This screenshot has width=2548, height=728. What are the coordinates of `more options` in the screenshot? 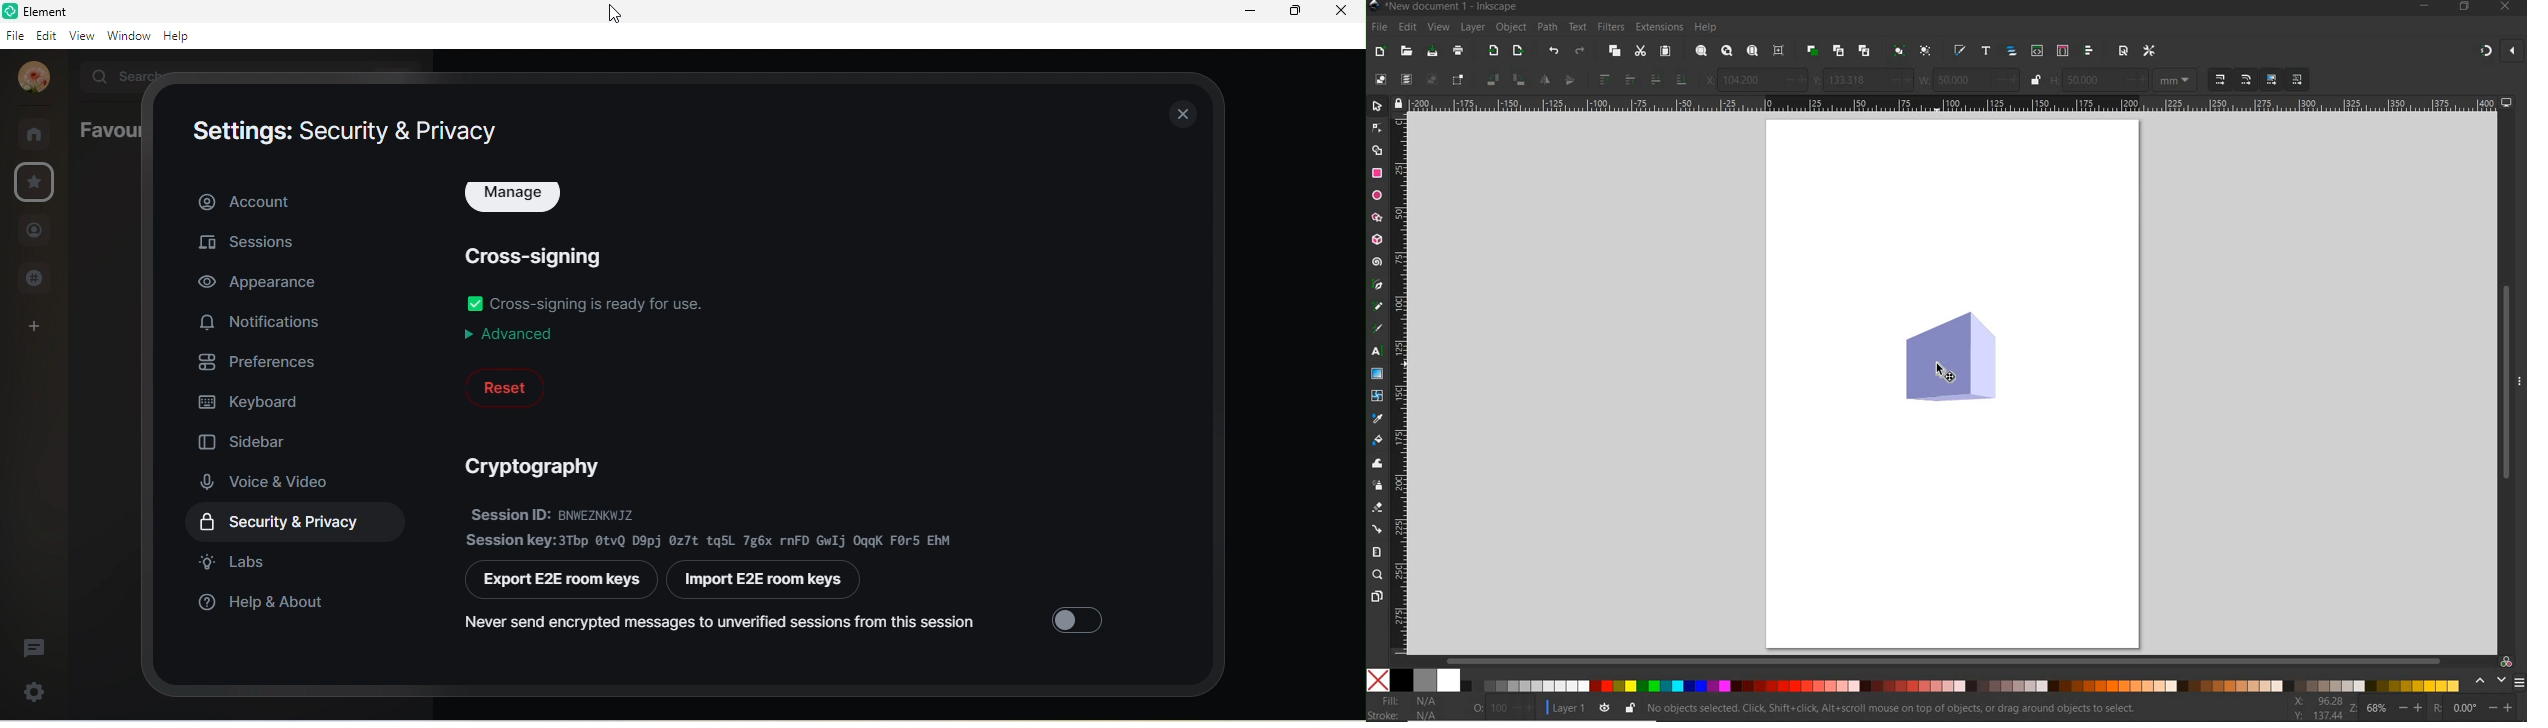 It's located at (2520, 380).